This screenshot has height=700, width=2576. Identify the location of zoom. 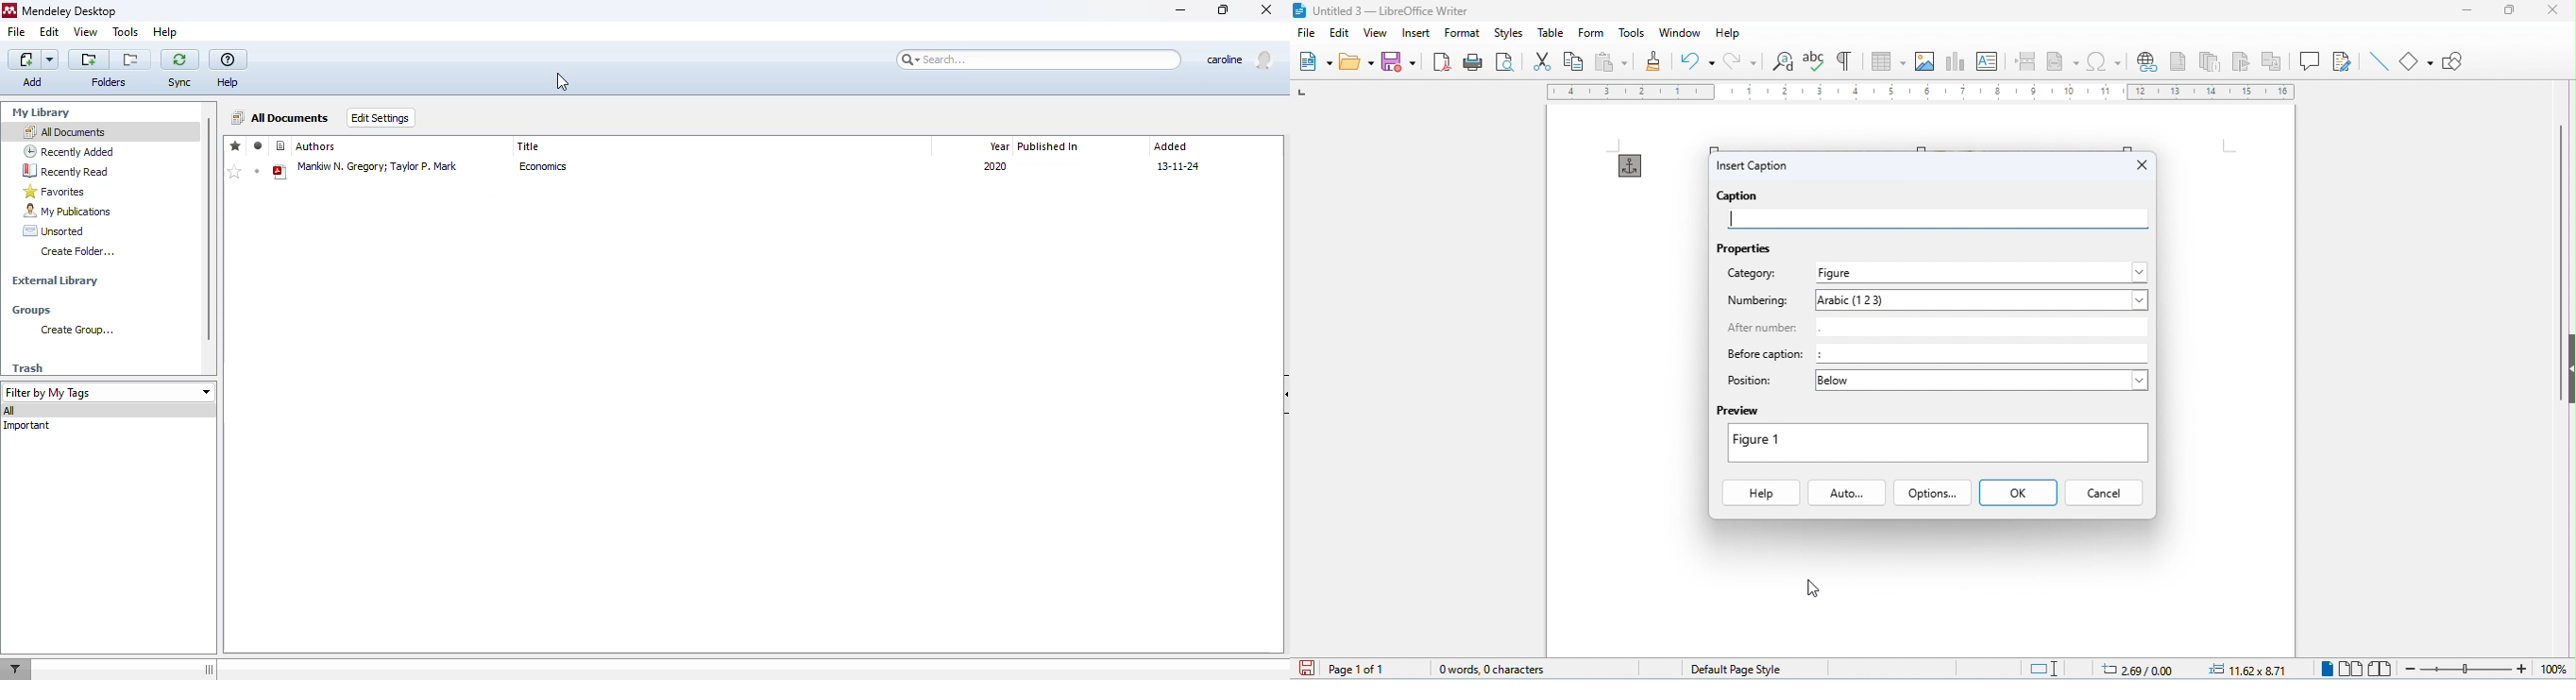
(2481, 668).